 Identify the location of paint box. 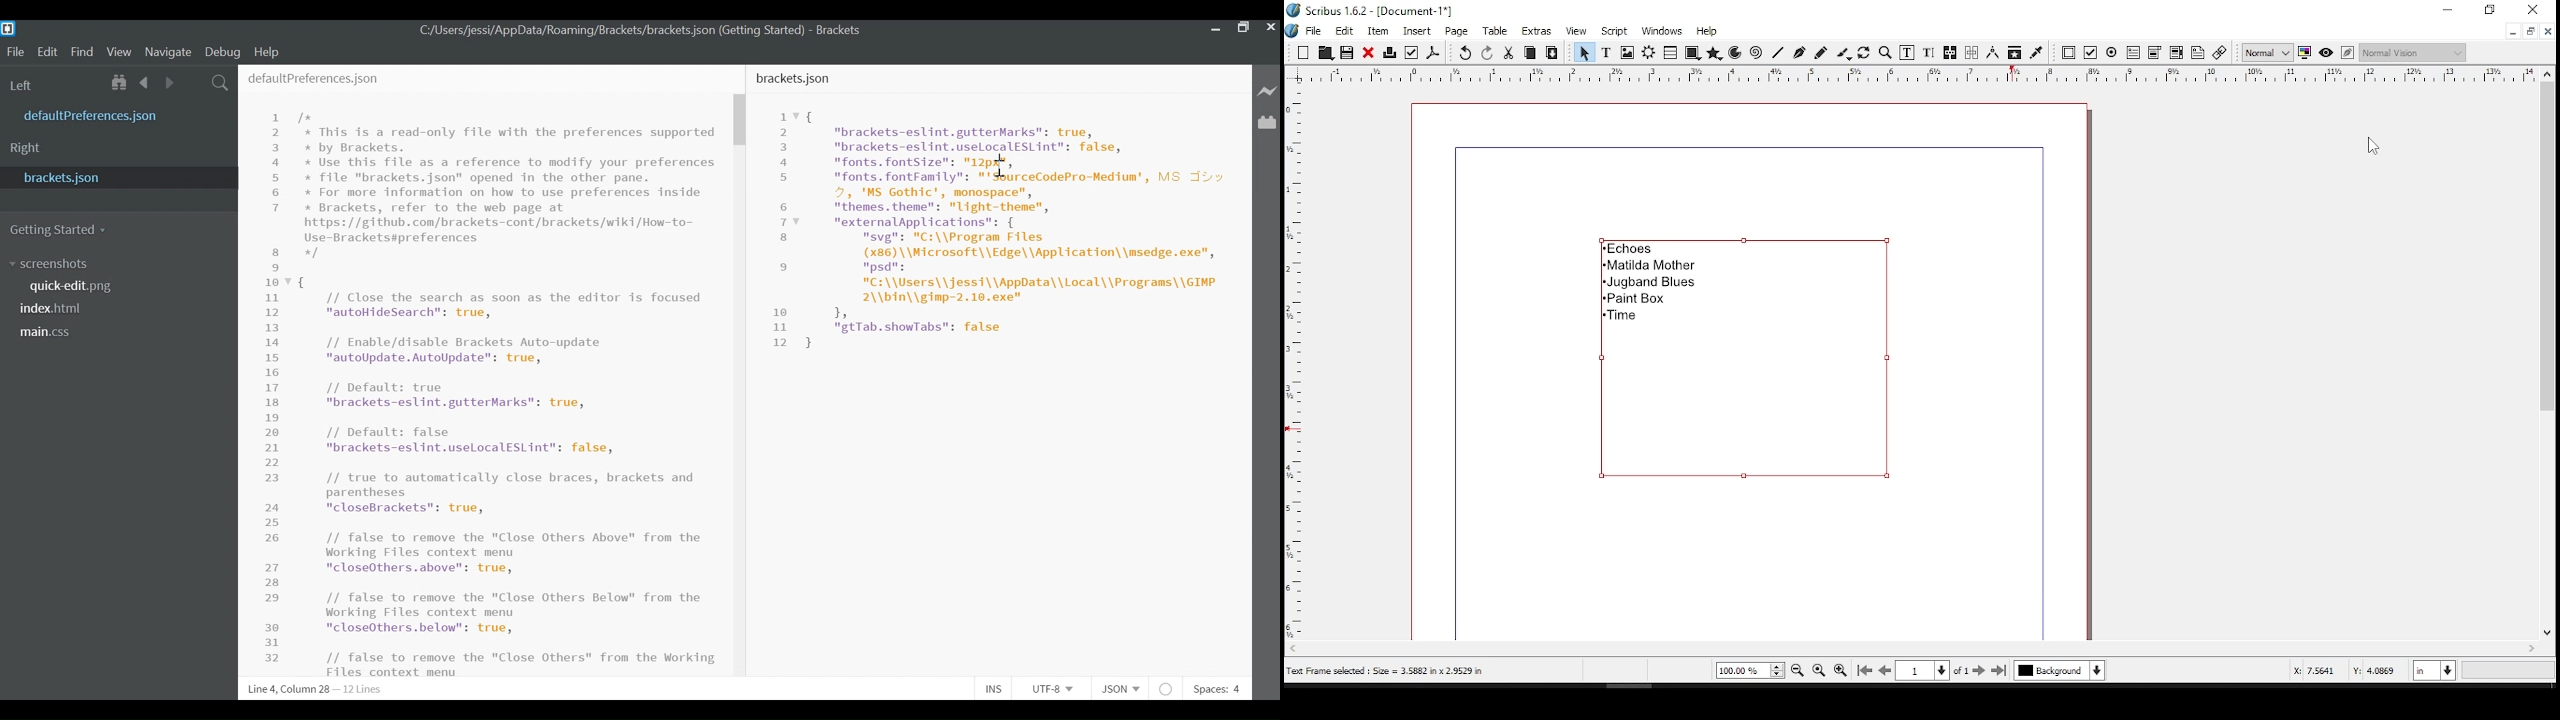
(1638, 299).